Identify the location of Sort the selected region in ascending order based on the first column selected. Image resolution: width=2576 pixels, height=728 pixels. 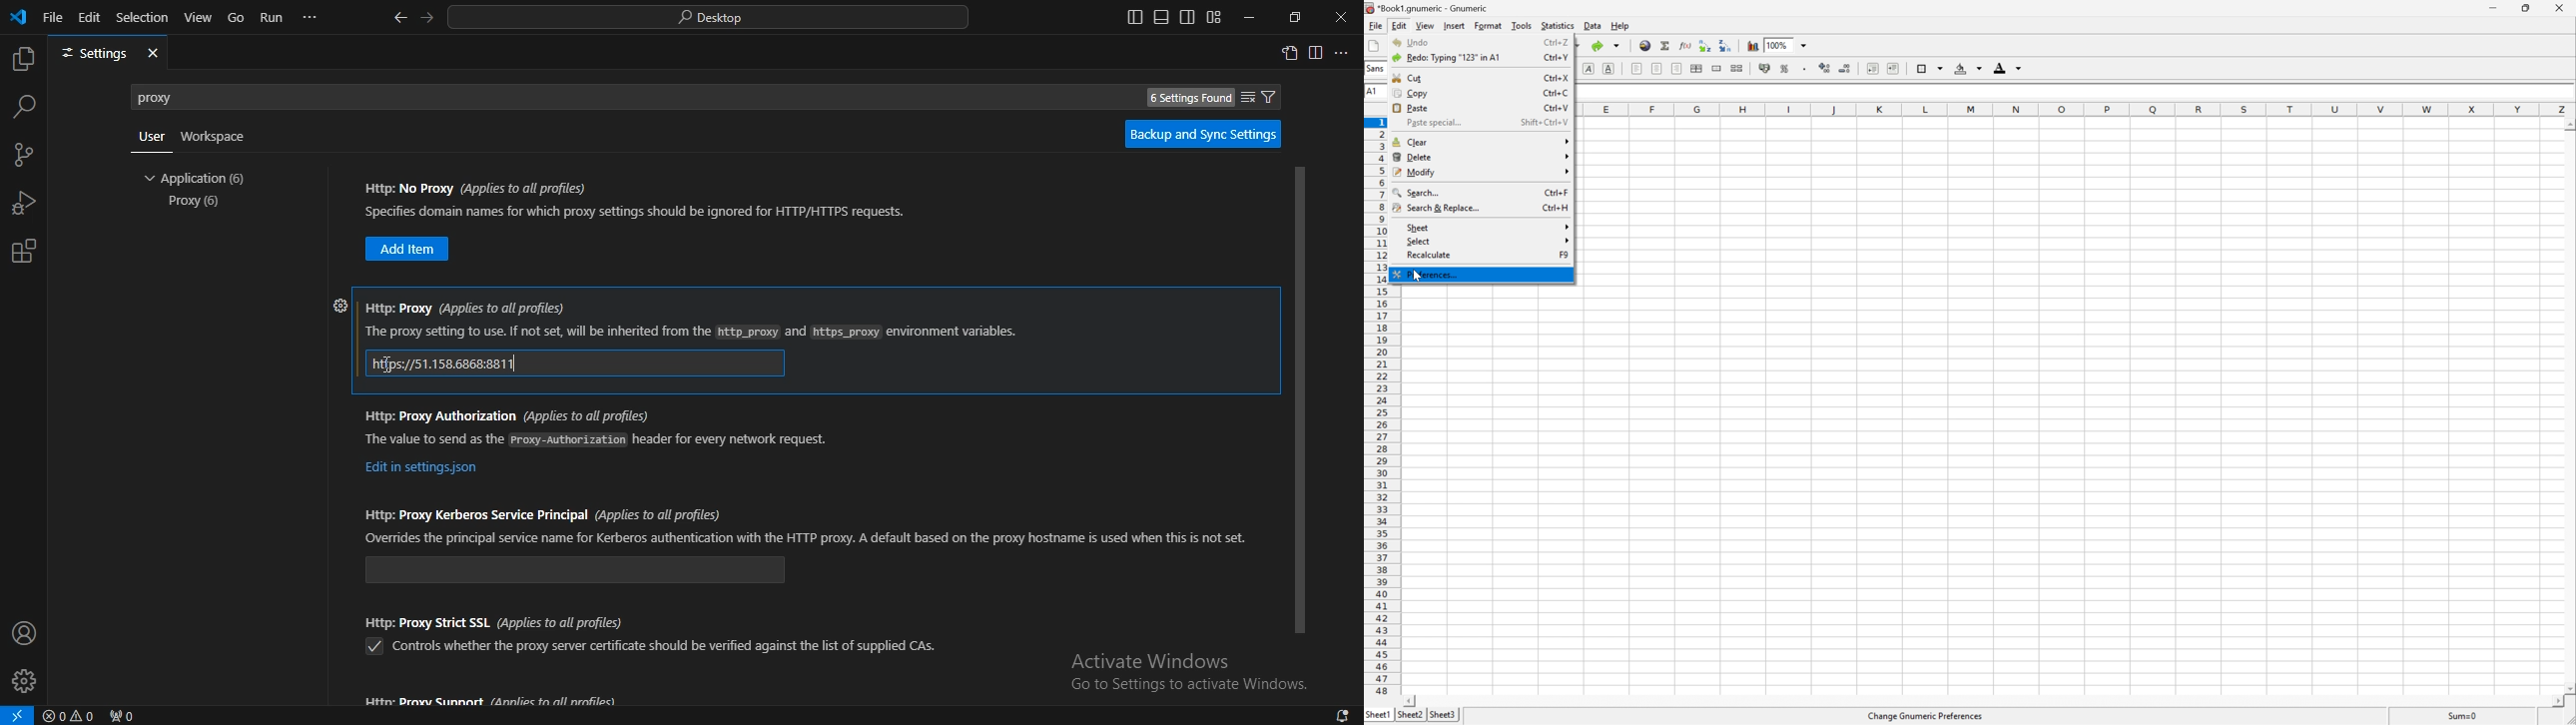
(1704, 45).